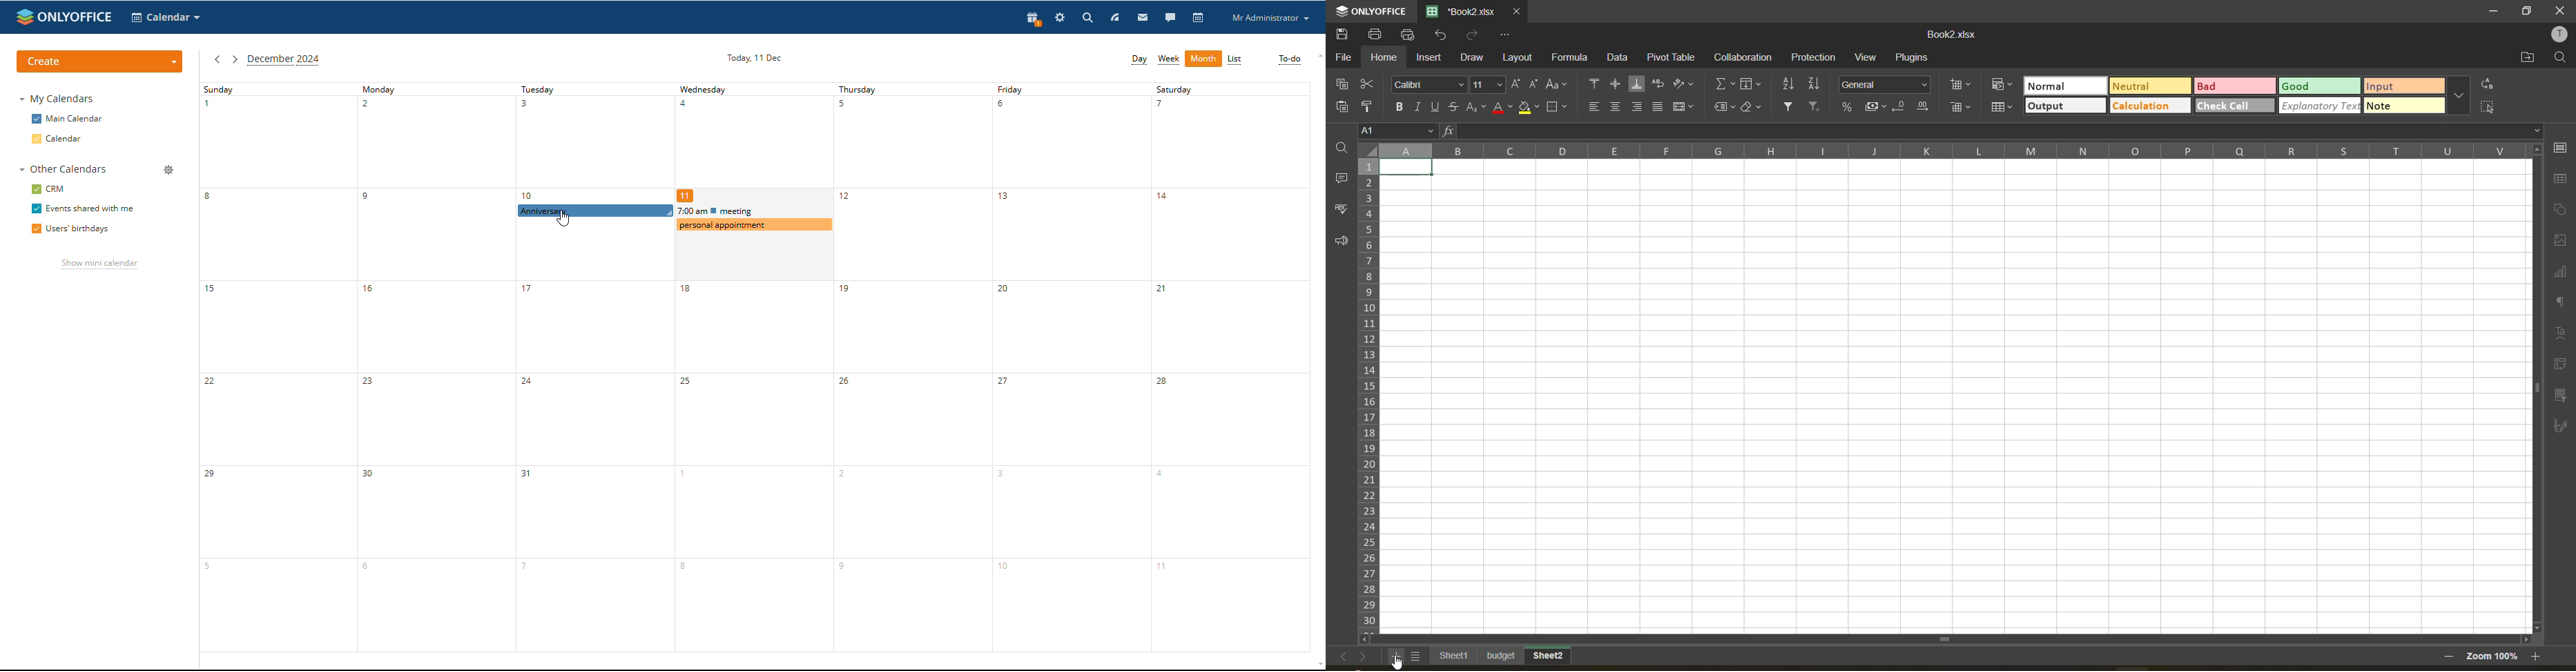 This screenshot has width=2576, height=672. Describe the element at coordinates (1683, 84) in the screenshot. I see `orientation` at that location.